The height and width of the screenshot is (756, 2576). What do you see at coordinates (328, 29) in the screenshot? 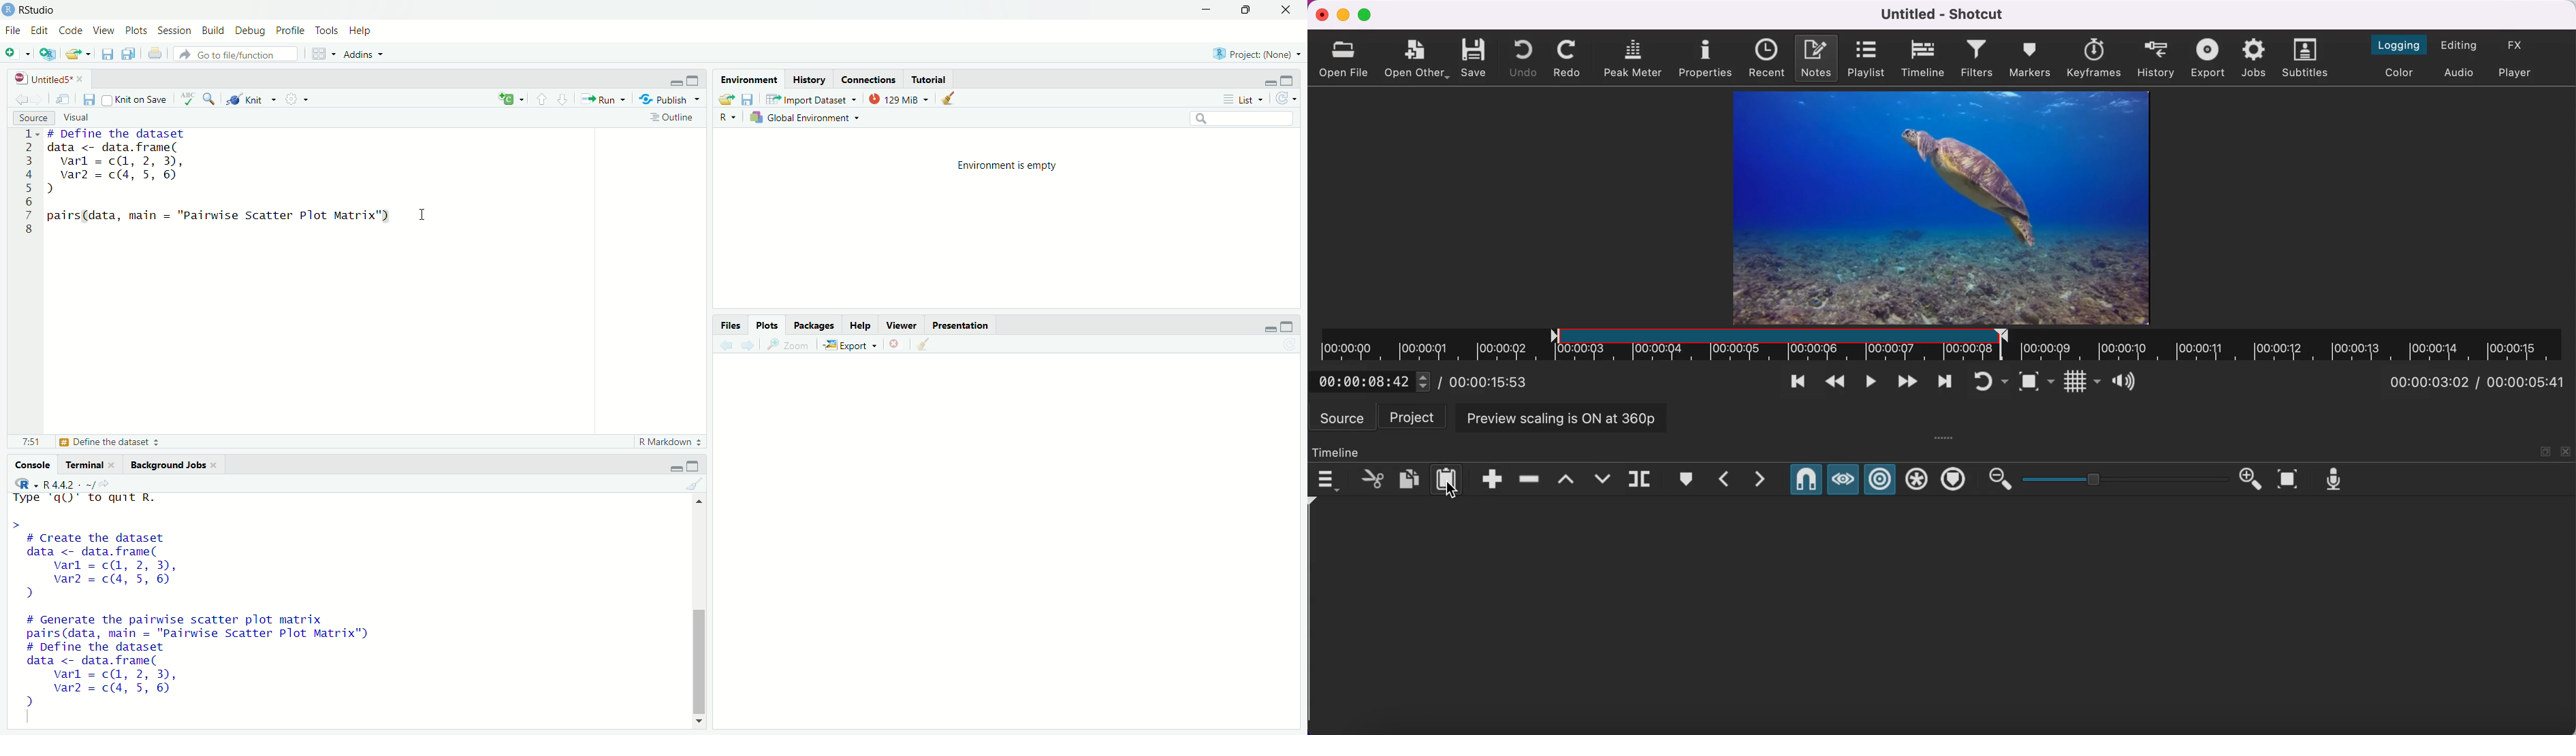
I see `Tools` at bounding box center [328, 29].